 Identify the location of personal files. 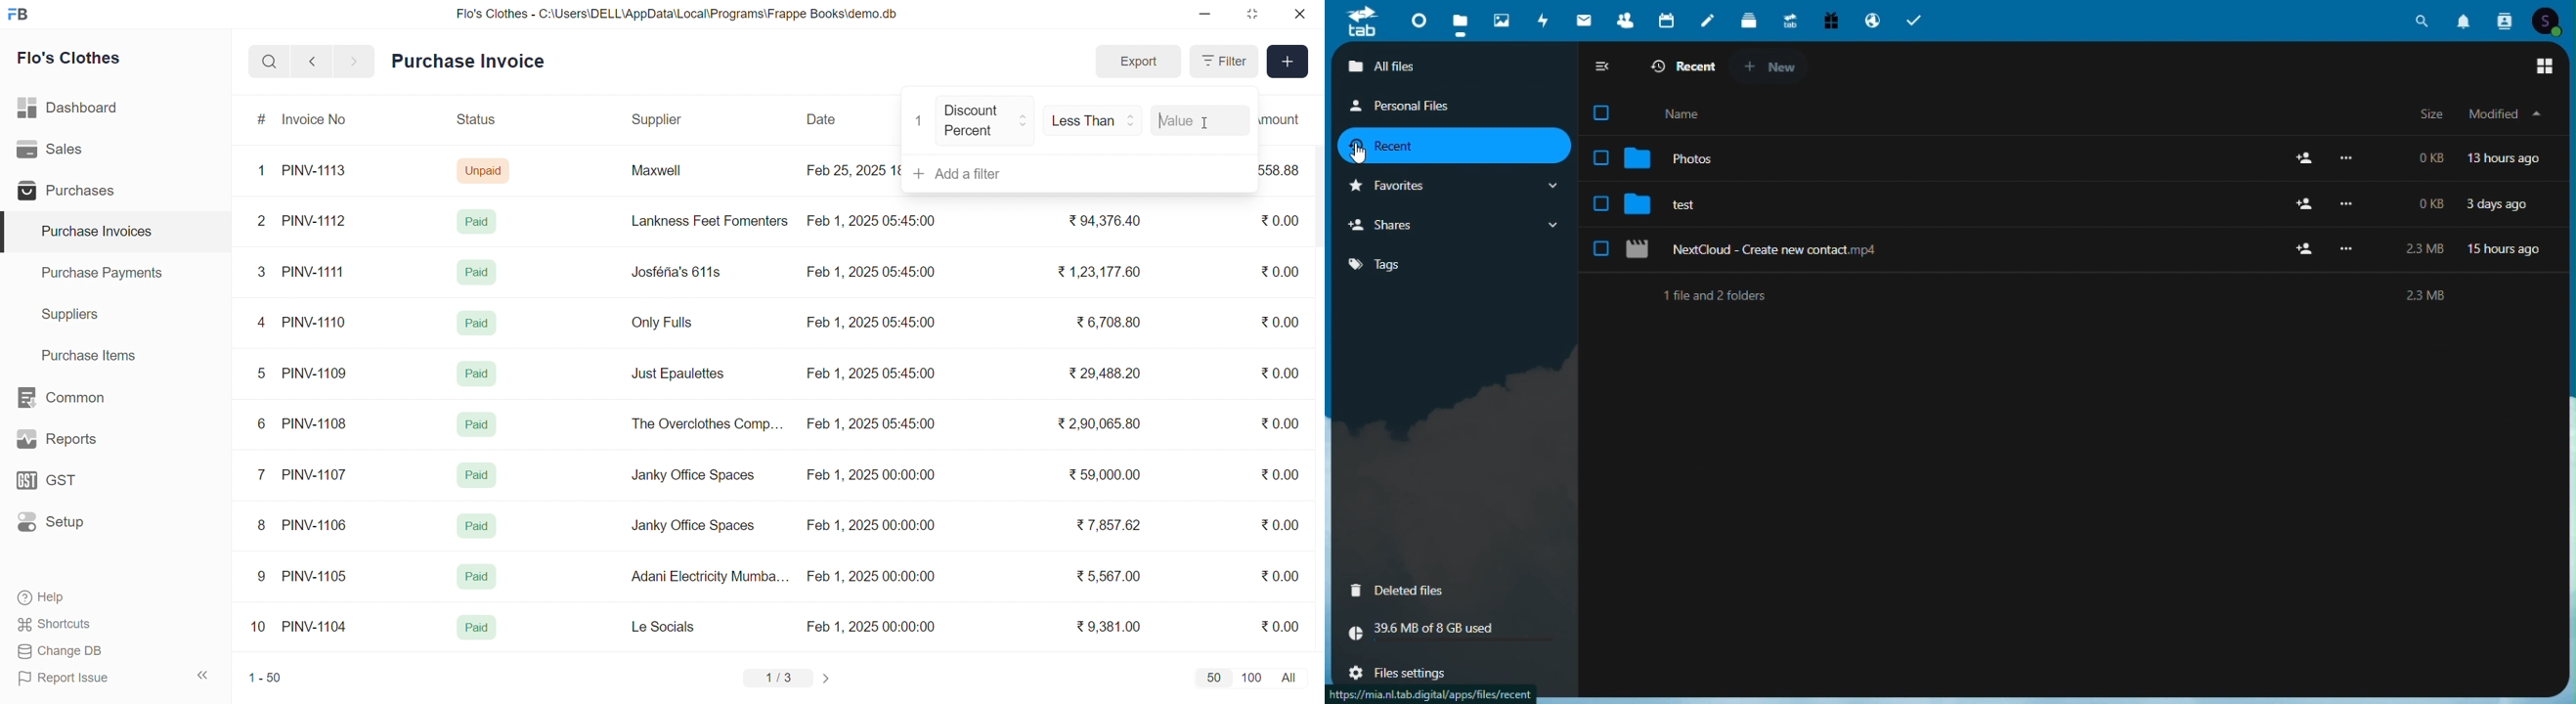
(1433, 108).